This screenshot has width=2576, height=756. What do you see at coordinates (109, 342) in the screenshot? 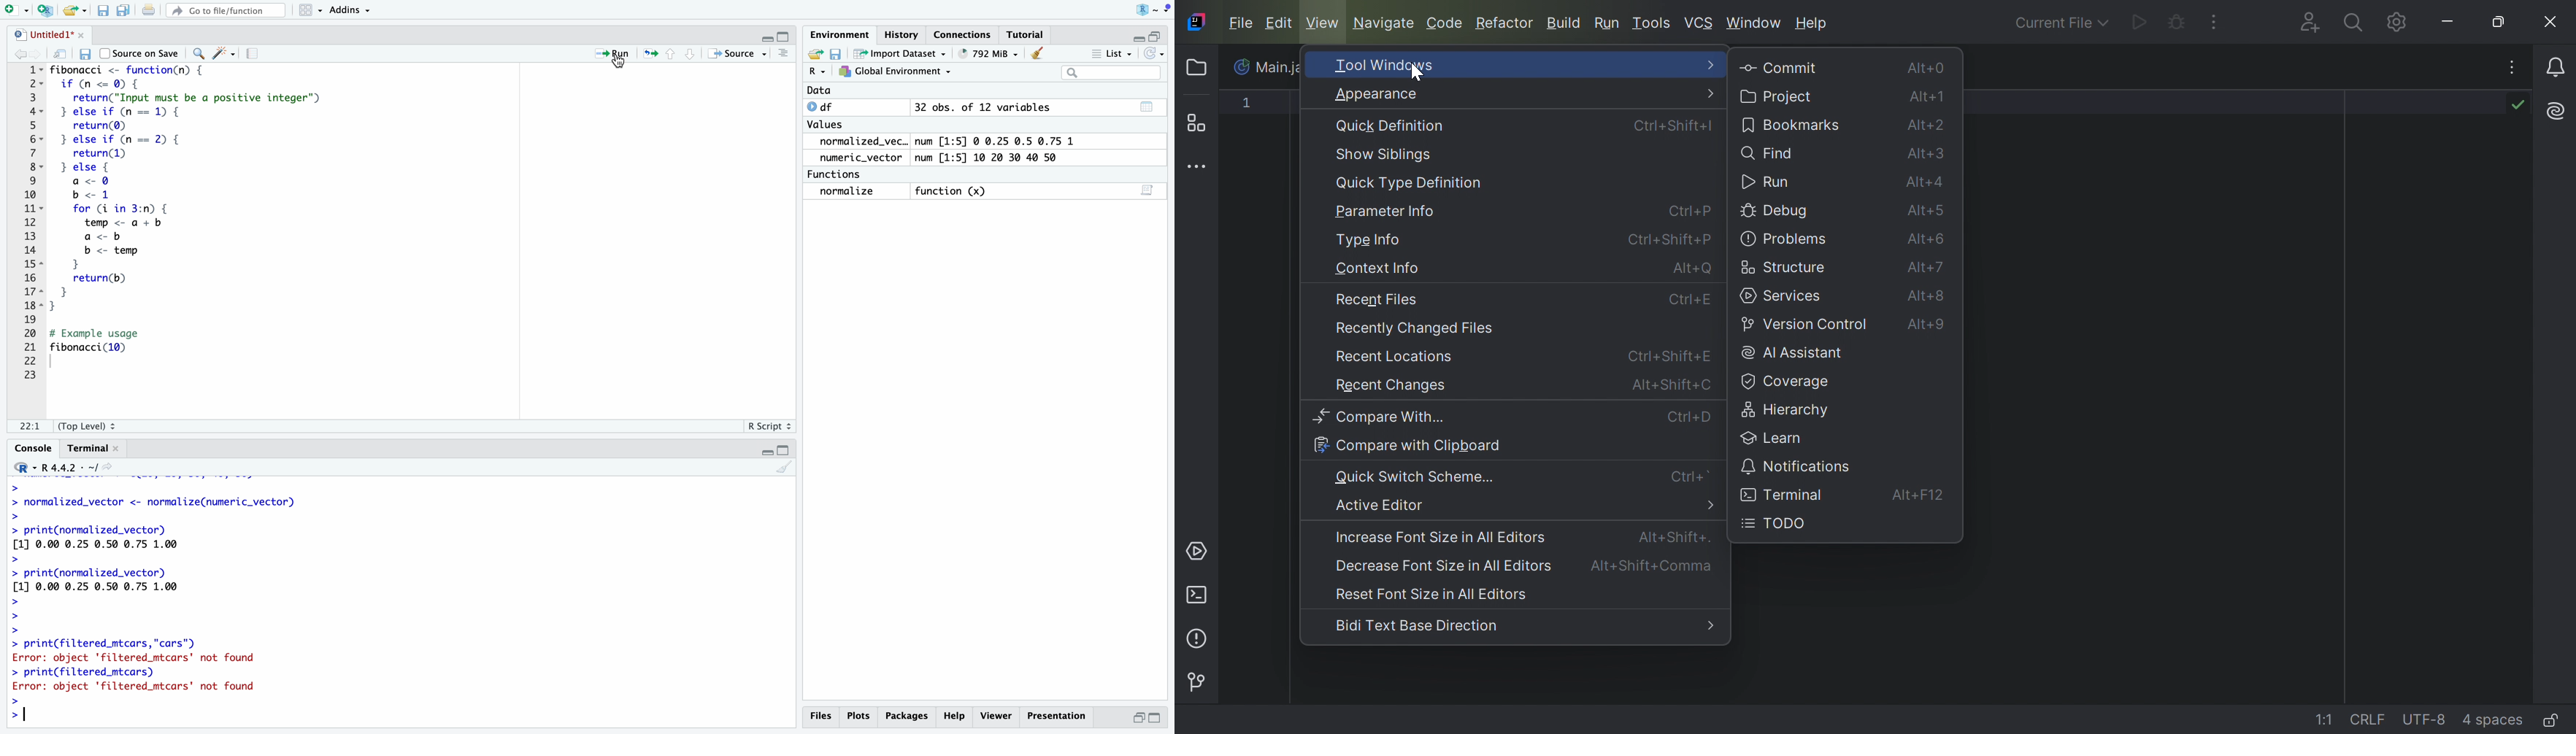
I see `print fibonacci` at bounding box center [109, 342].